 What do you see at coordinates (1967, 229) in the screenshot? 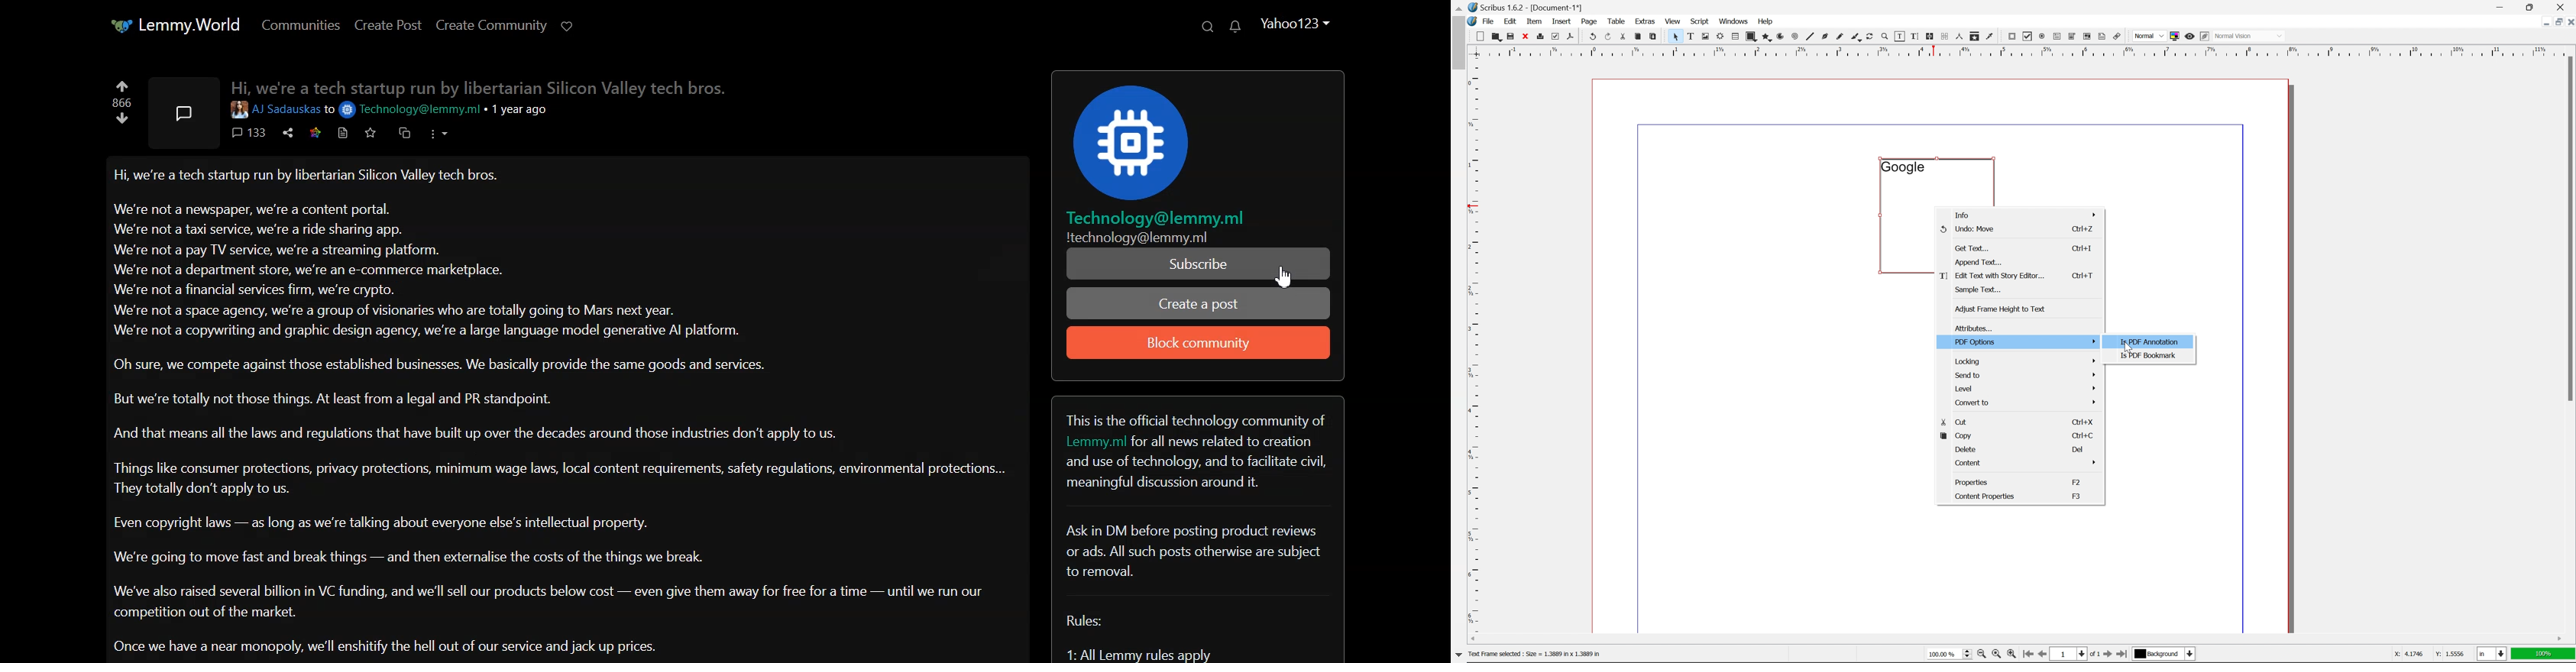
I see `Undo: move` at bounding box center [1967, 229].